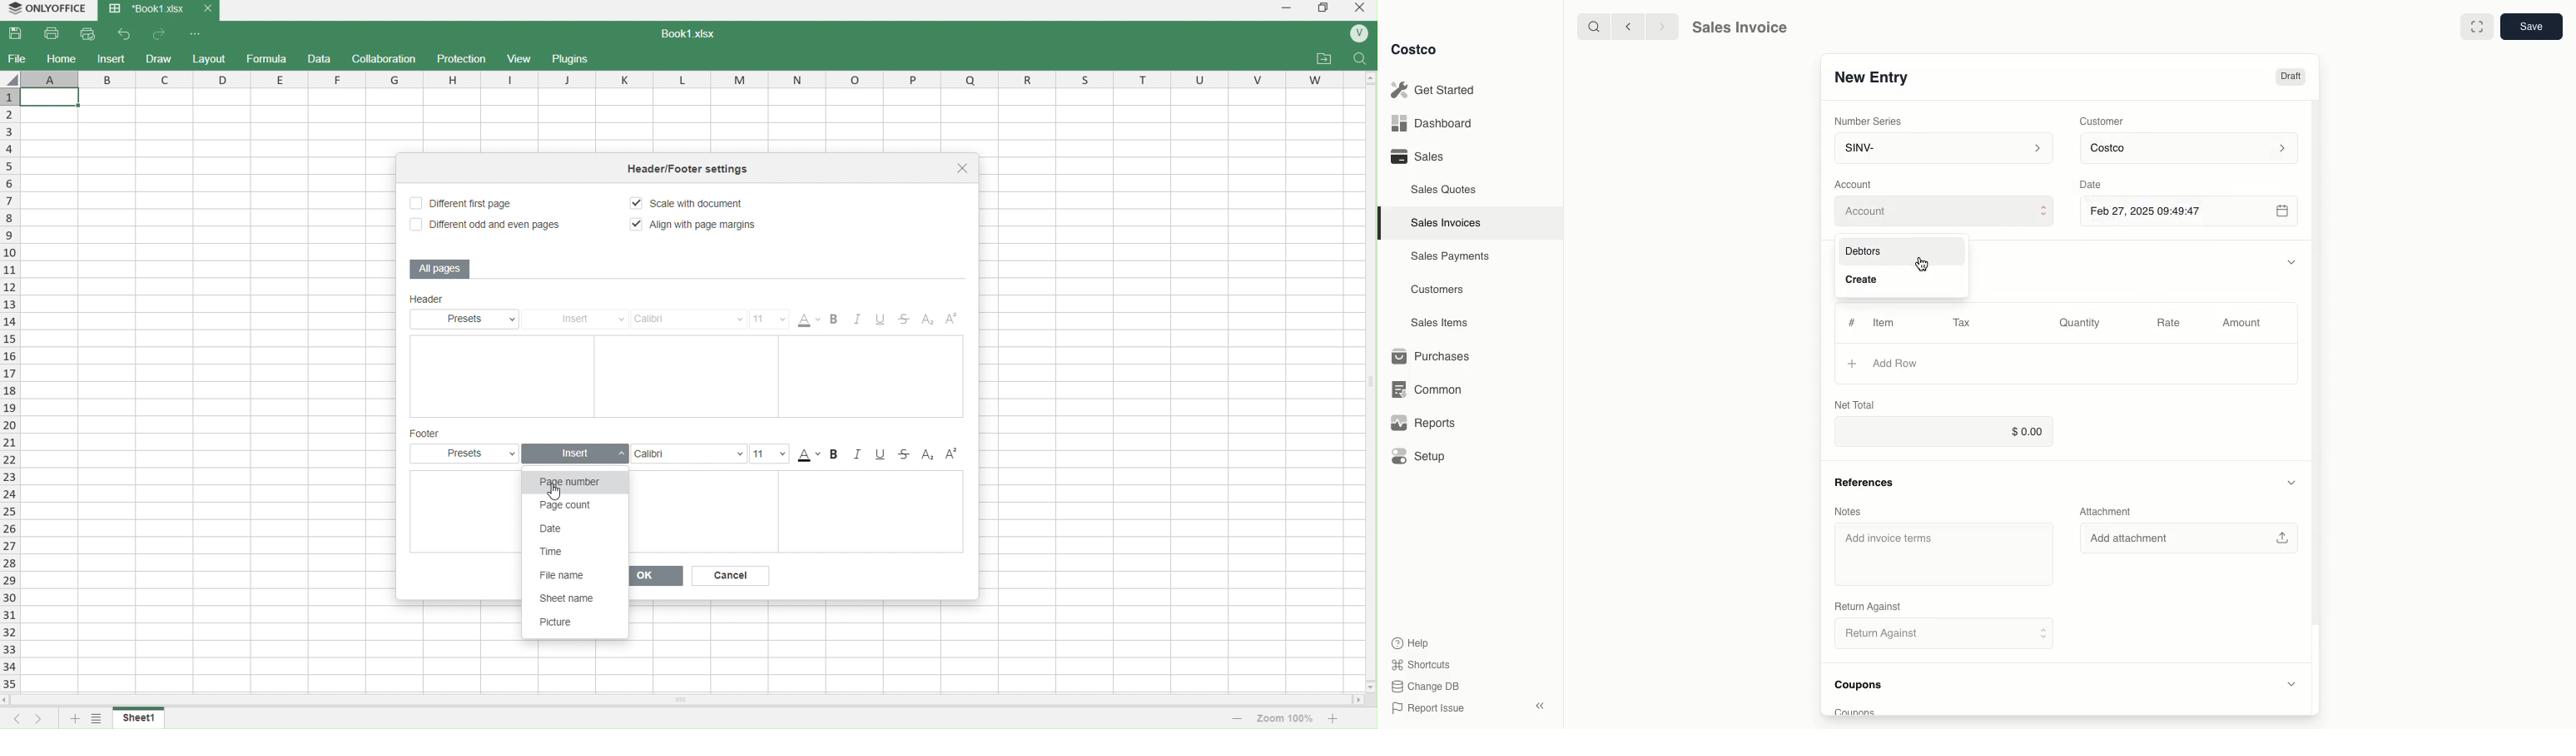  What do you see at coordinates (687, 453) in the screenshot?
I see `Font` at bounding box center [687, 453].